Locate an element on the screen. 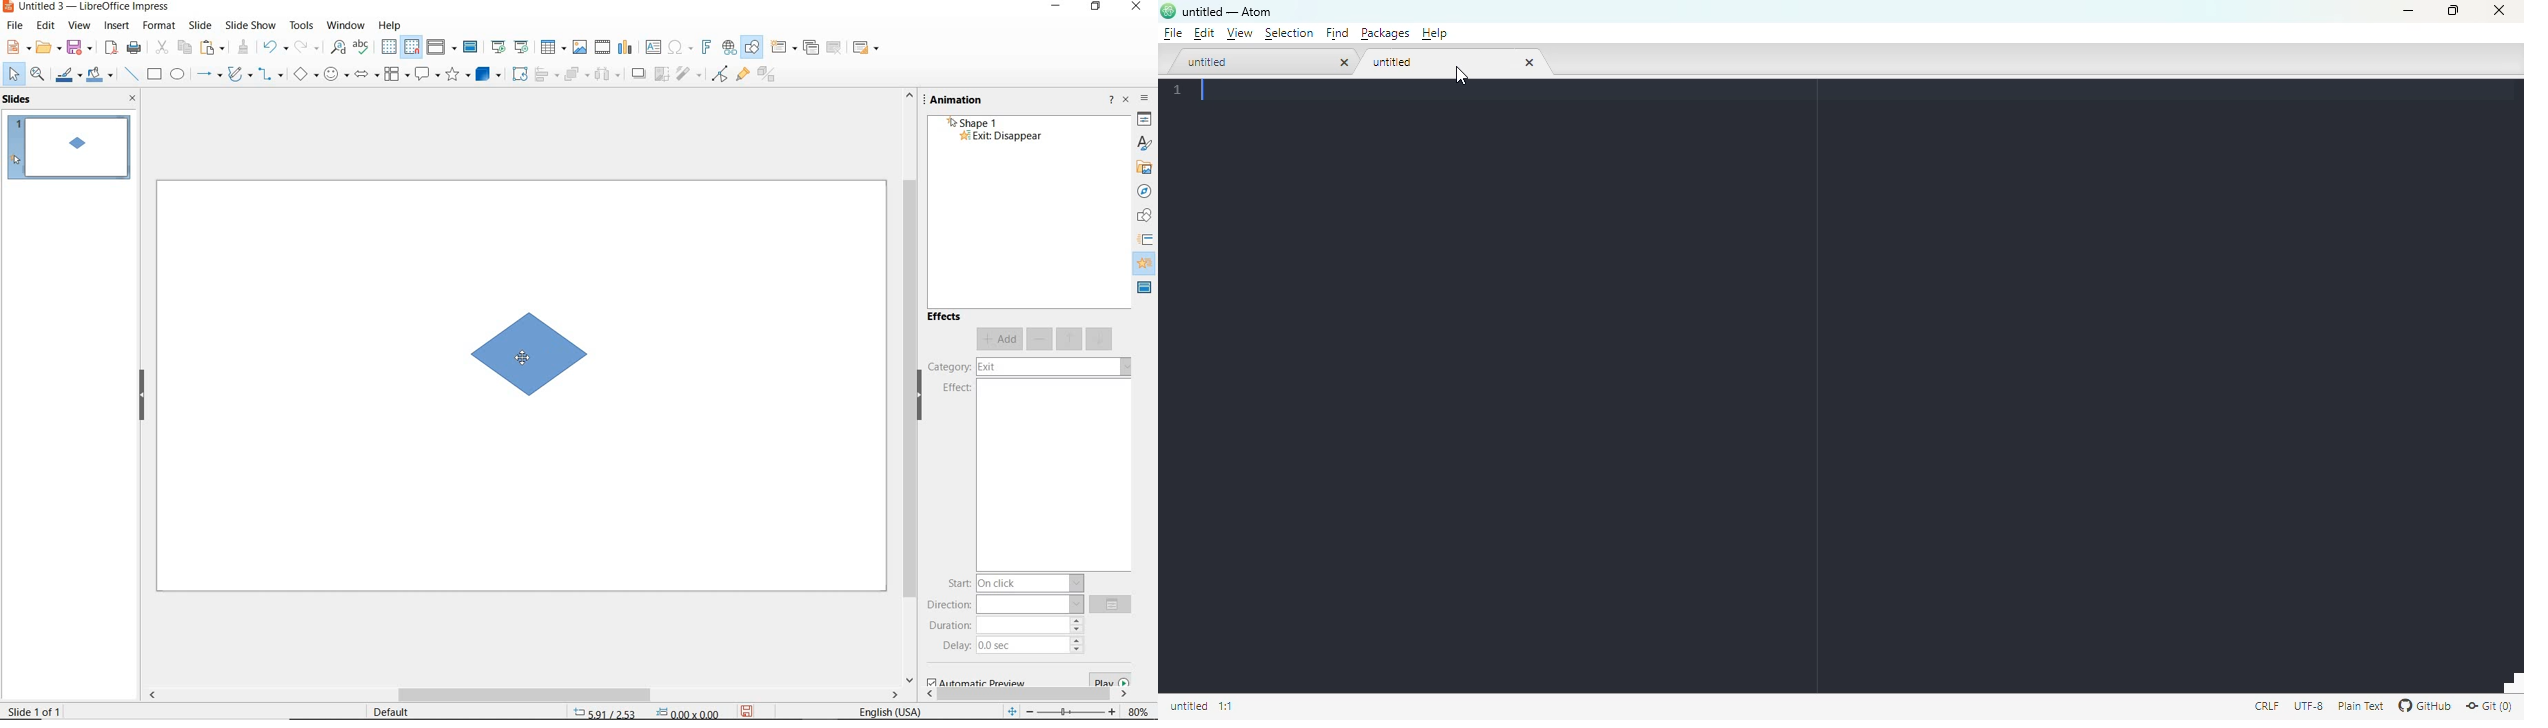 The image size is (2548, 728). master slide is located at coordinates (1144, 289).